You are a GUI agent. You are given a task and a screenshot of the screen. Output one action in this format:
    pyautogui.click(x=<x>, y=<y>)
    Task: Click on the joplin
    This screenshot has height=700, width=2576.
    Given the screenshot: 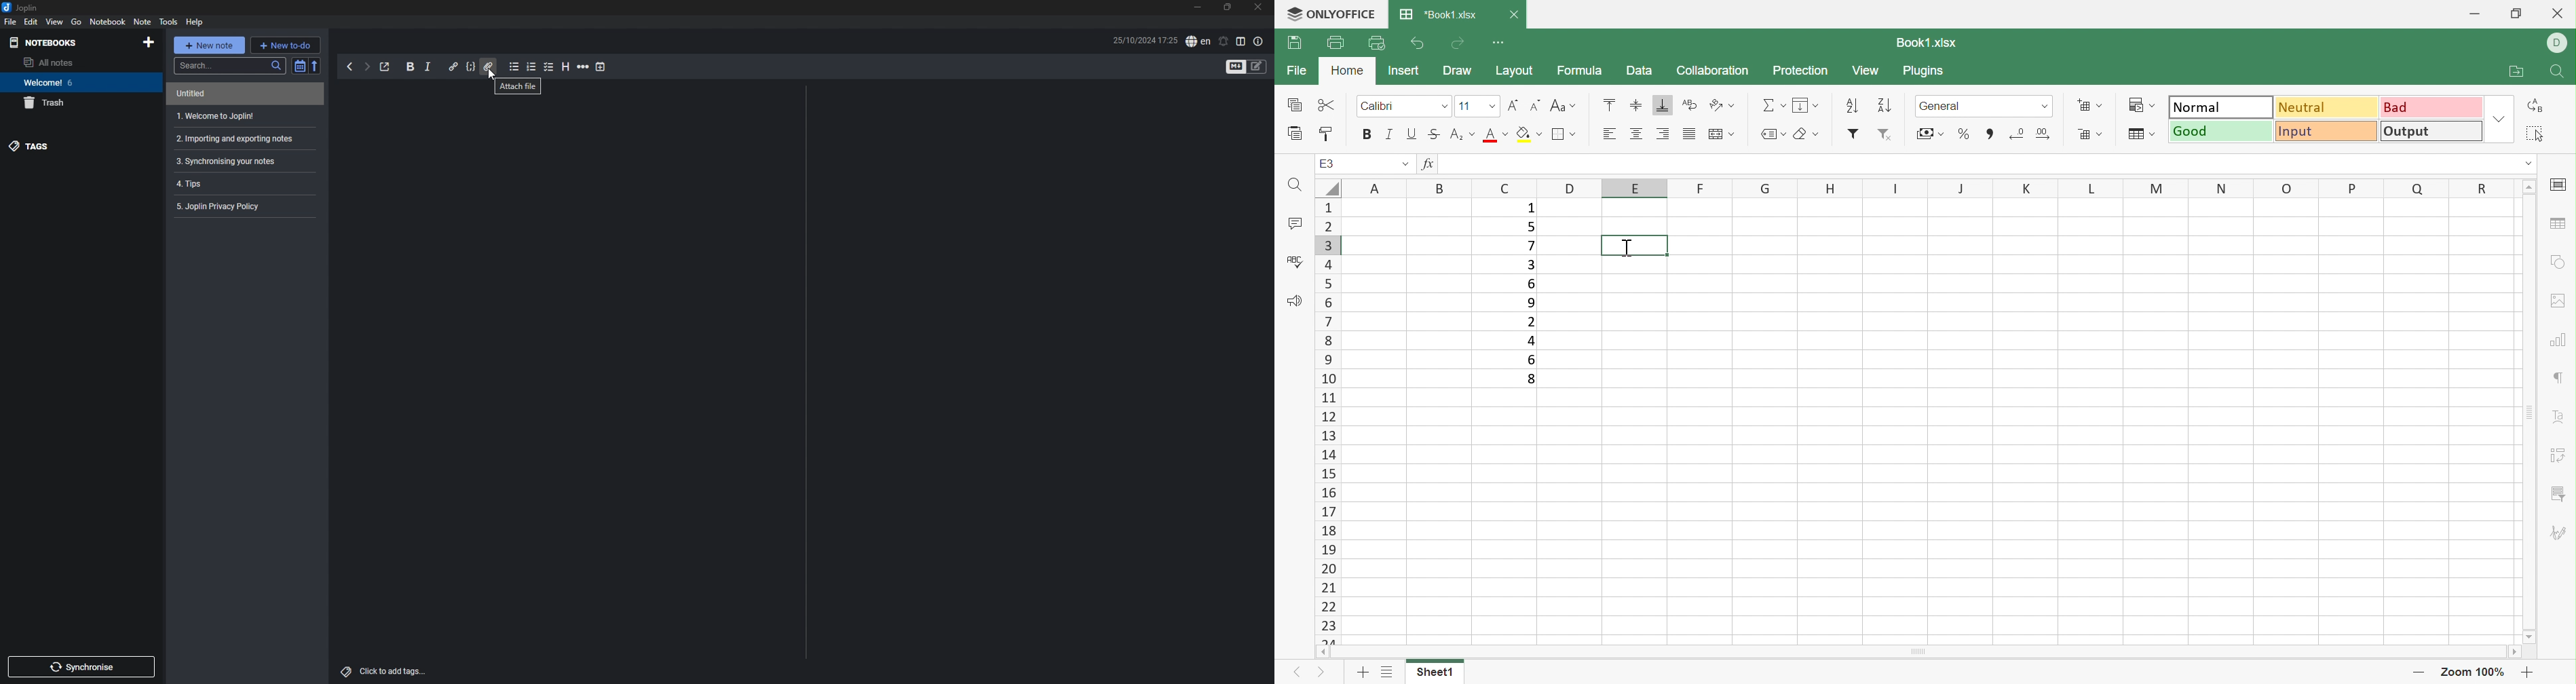 What is the action you would take?
    pyautogui.click(x=20, y=7)
    